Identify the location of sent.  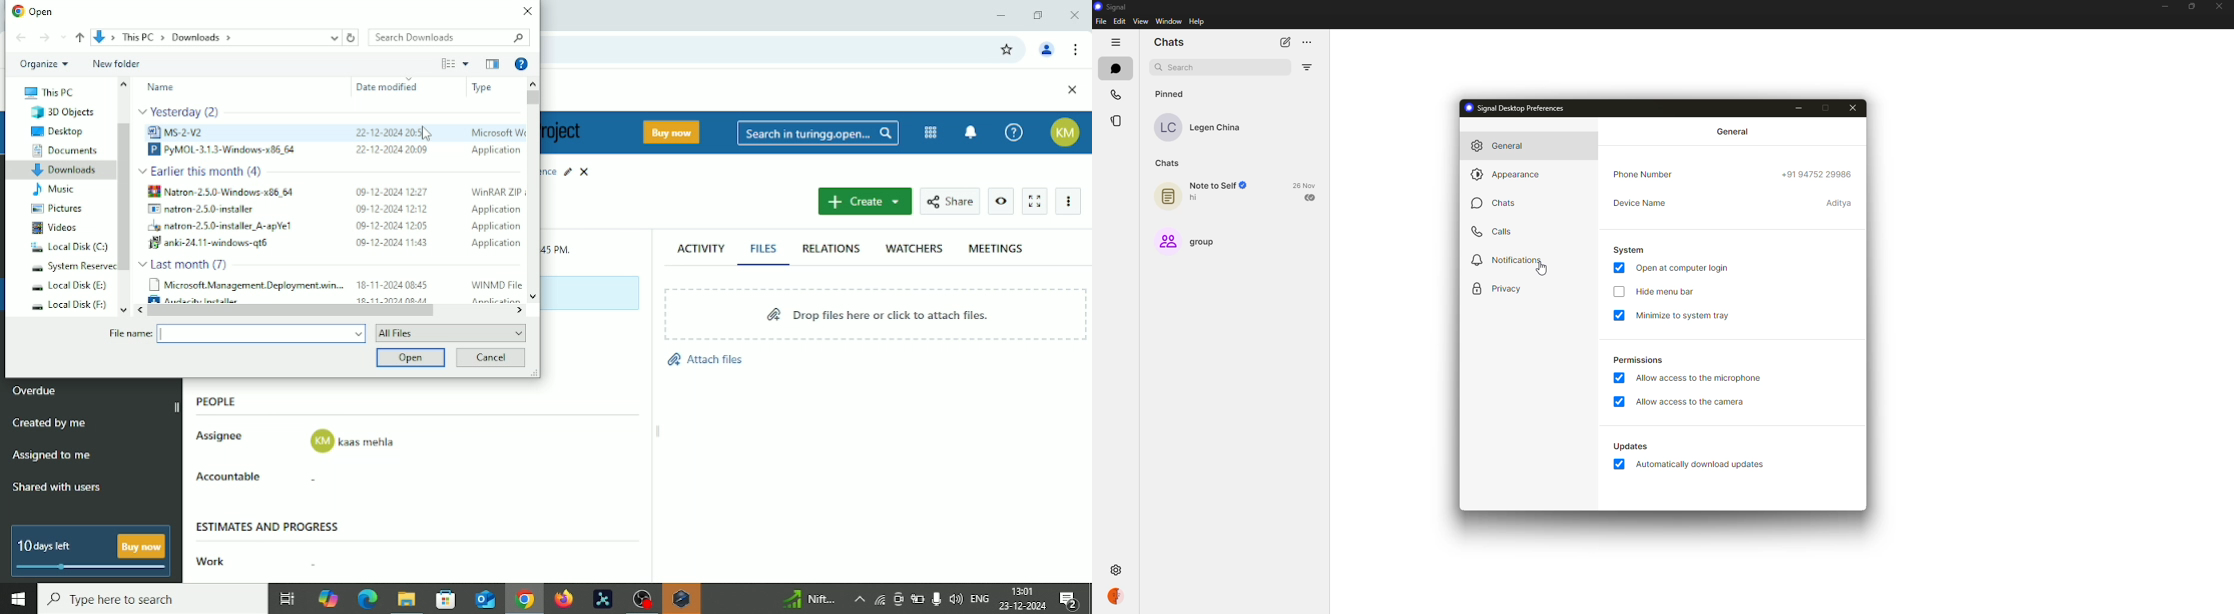
(1310, 198).